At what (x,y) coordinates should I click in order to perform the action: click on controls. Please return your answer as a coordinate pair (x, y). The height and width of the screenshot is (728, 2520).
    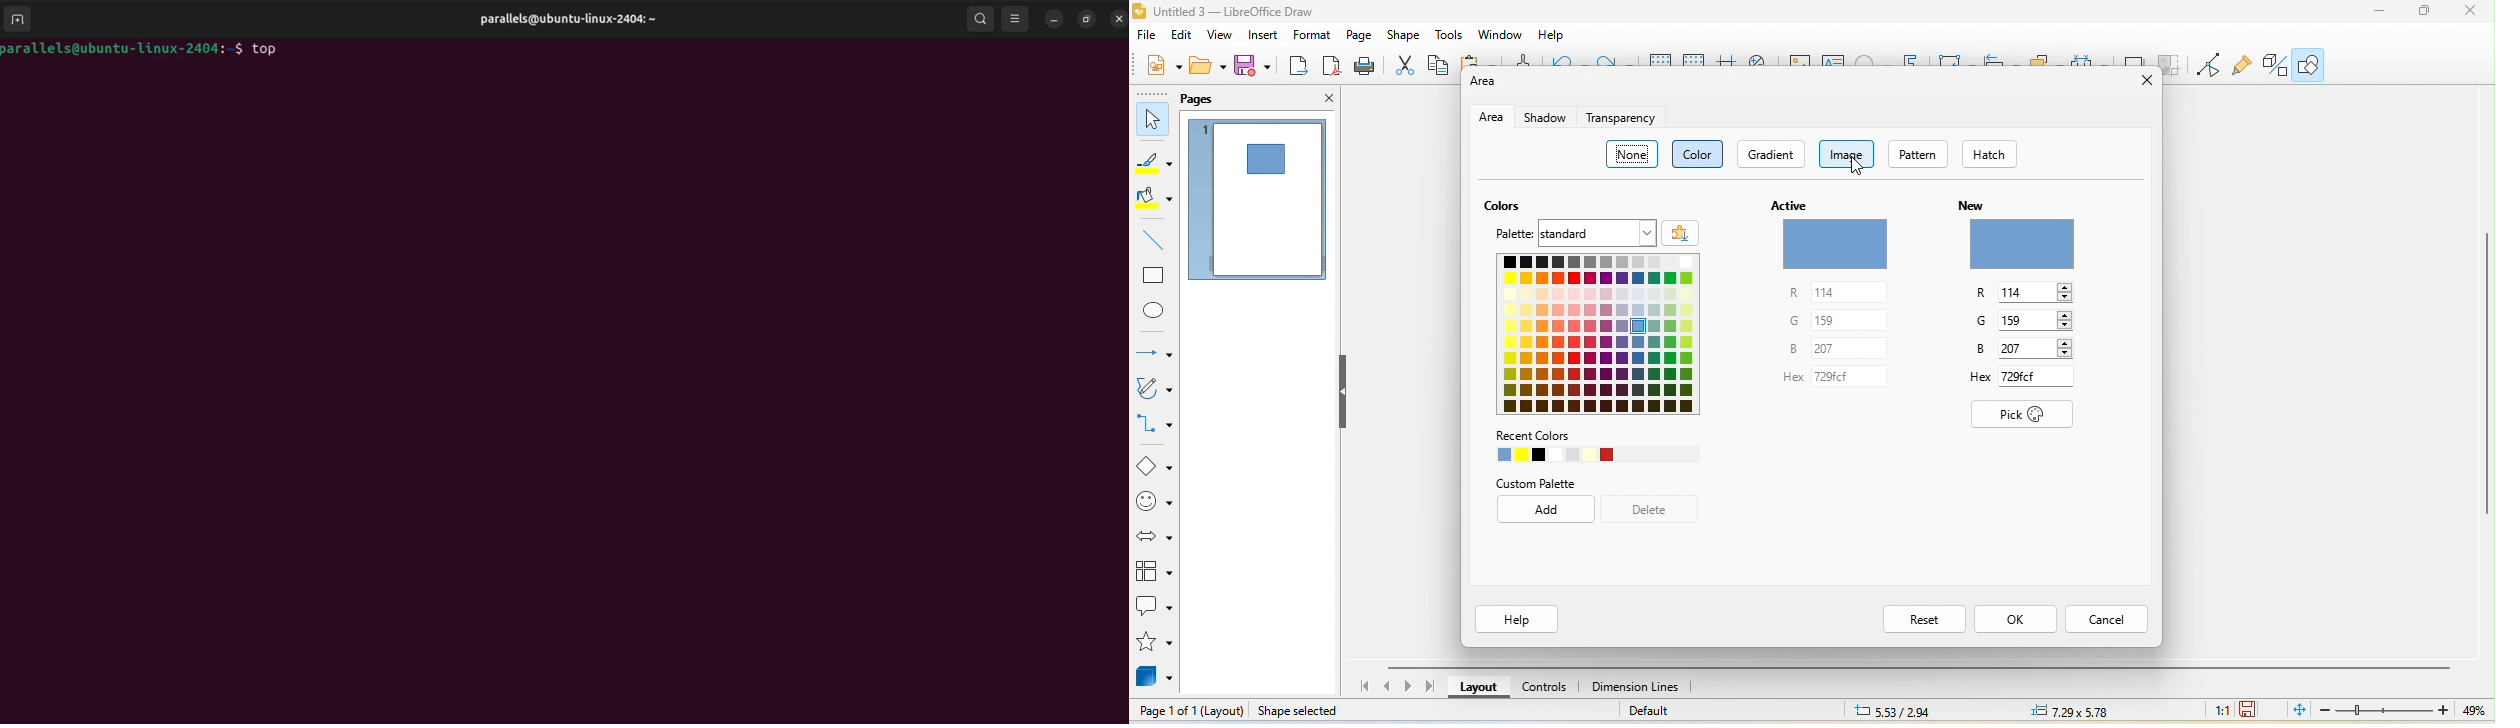
    Looking at the image, I should click on (1551, 689).